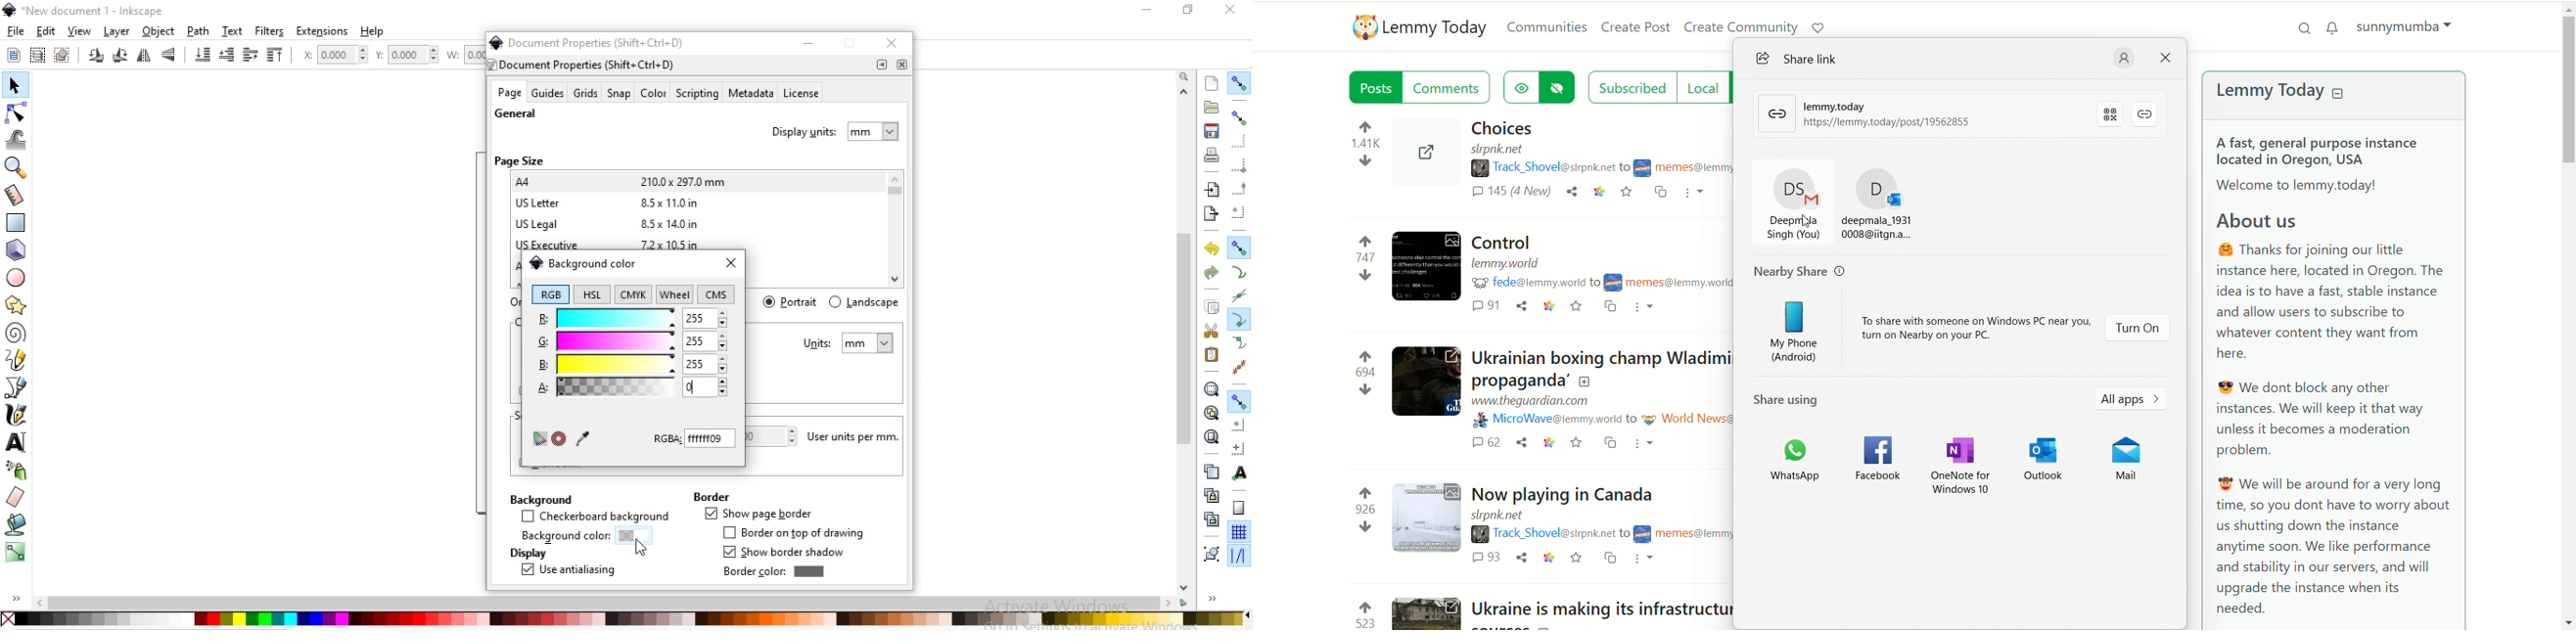 This screenshot has height=644, width=2576. I want to click on more, so click(1695, 195).